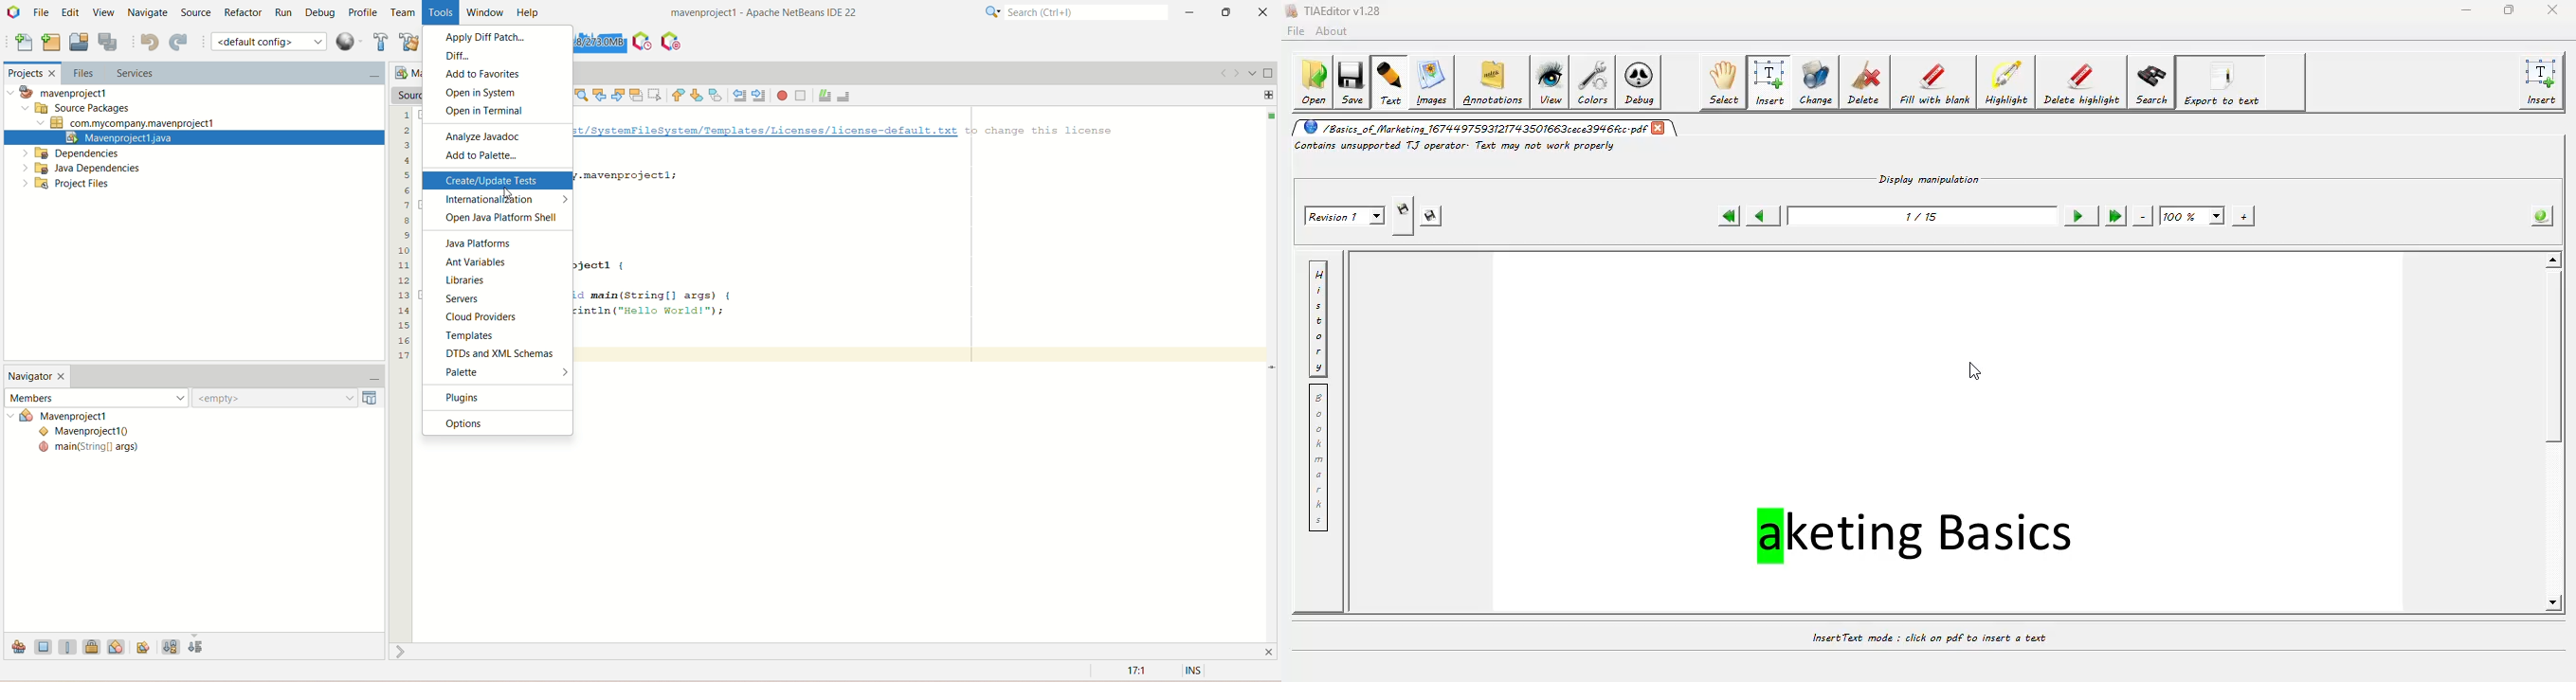 This screenshot has height=700, width=2576. What do you see at coordinates (506, 192) in the screenshot?
I see `cursor` at bounding box center [506, 192].